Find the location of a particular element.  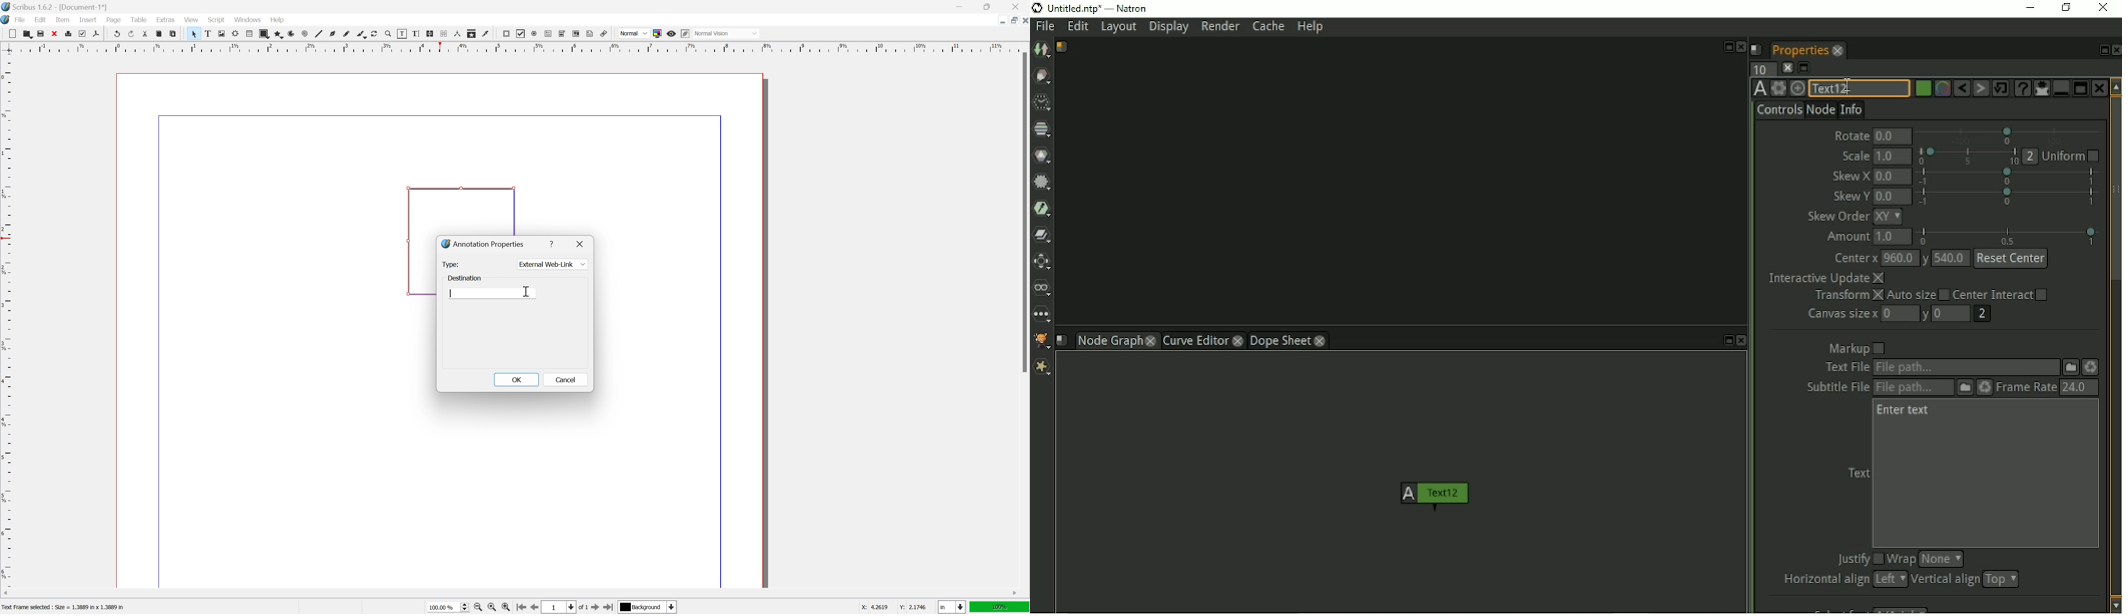

table is located at coordinates (249, 34).